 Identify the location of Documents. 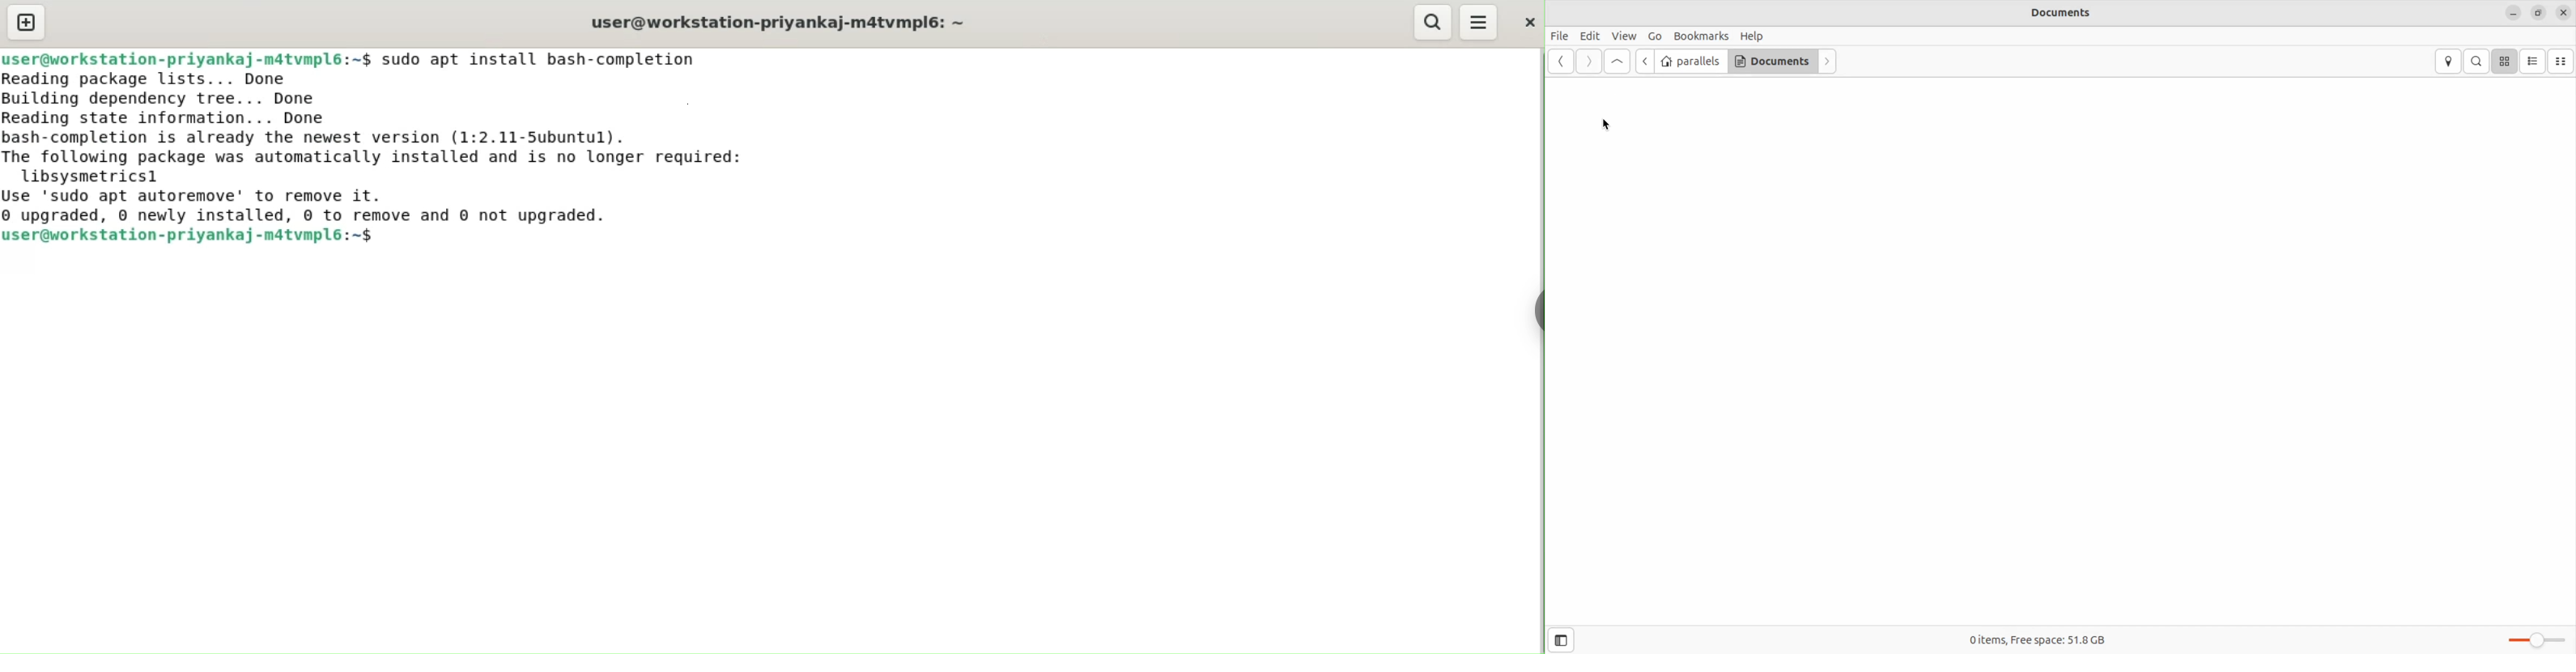
(1772, 63).